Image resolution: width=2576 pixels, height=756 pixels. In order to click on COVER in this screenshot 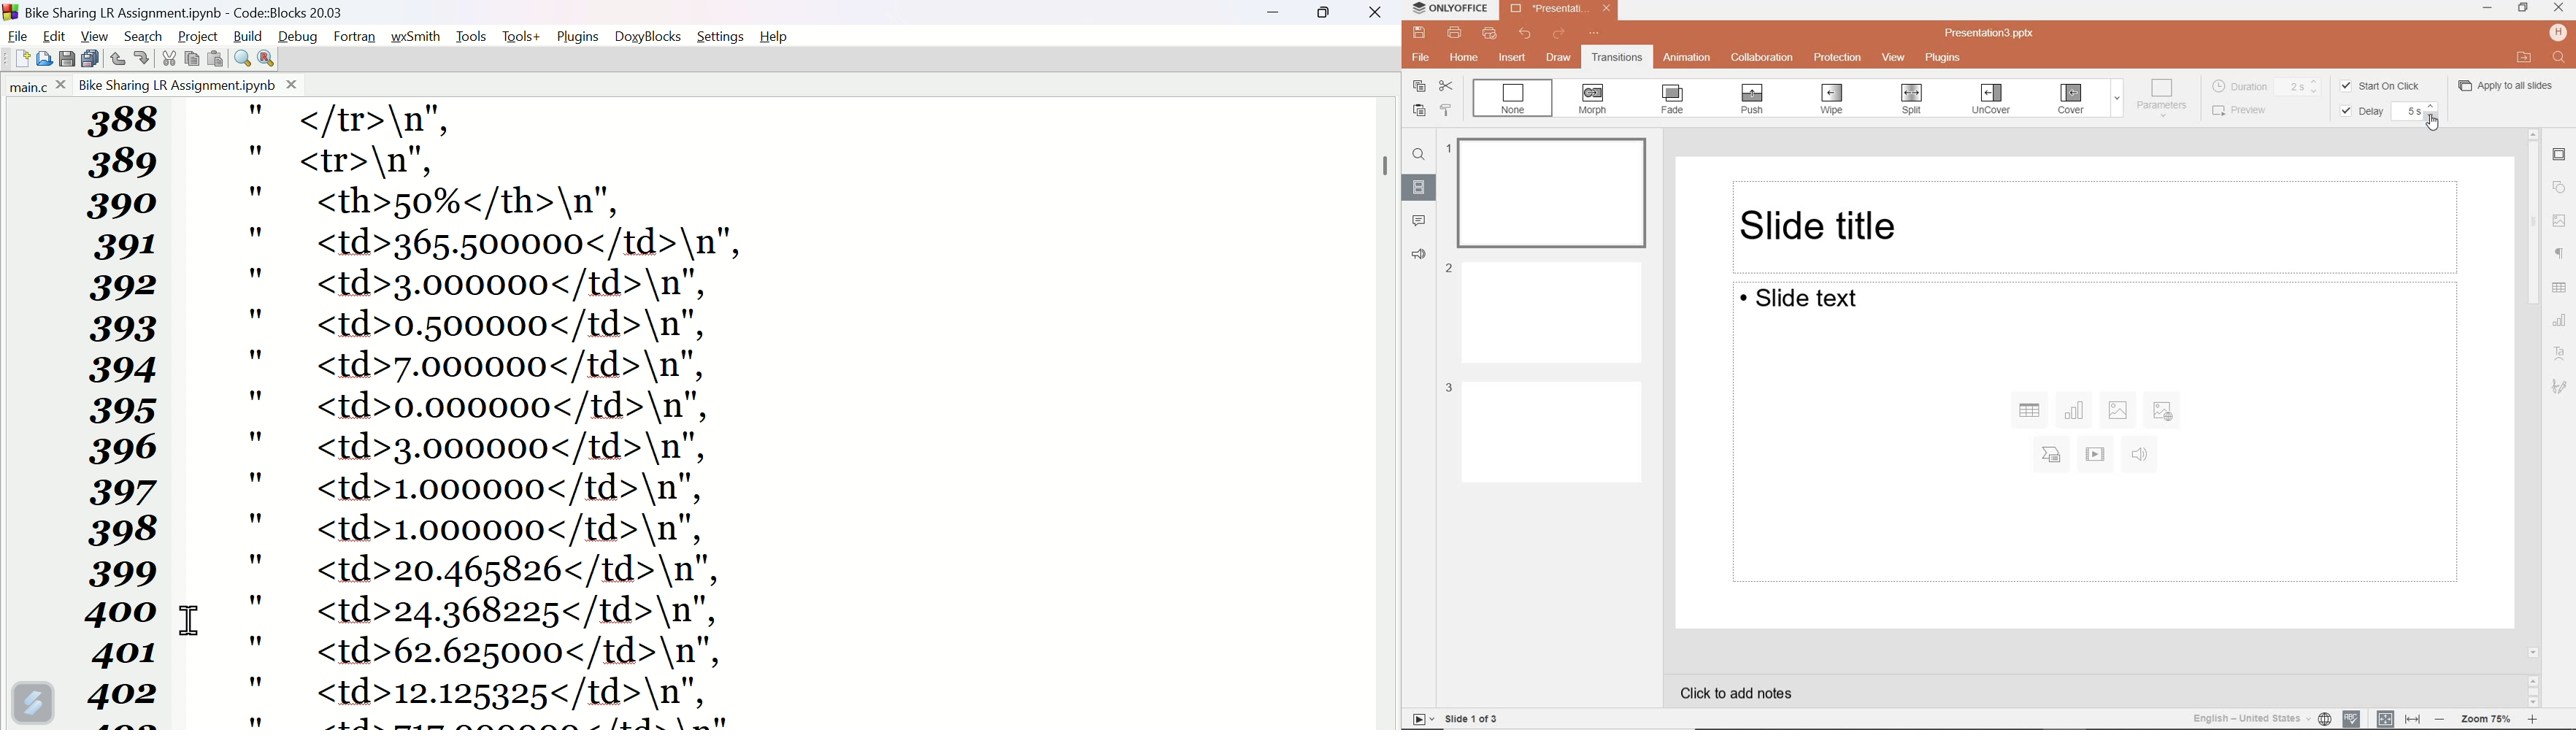, I will do `click(2072, 99)`.